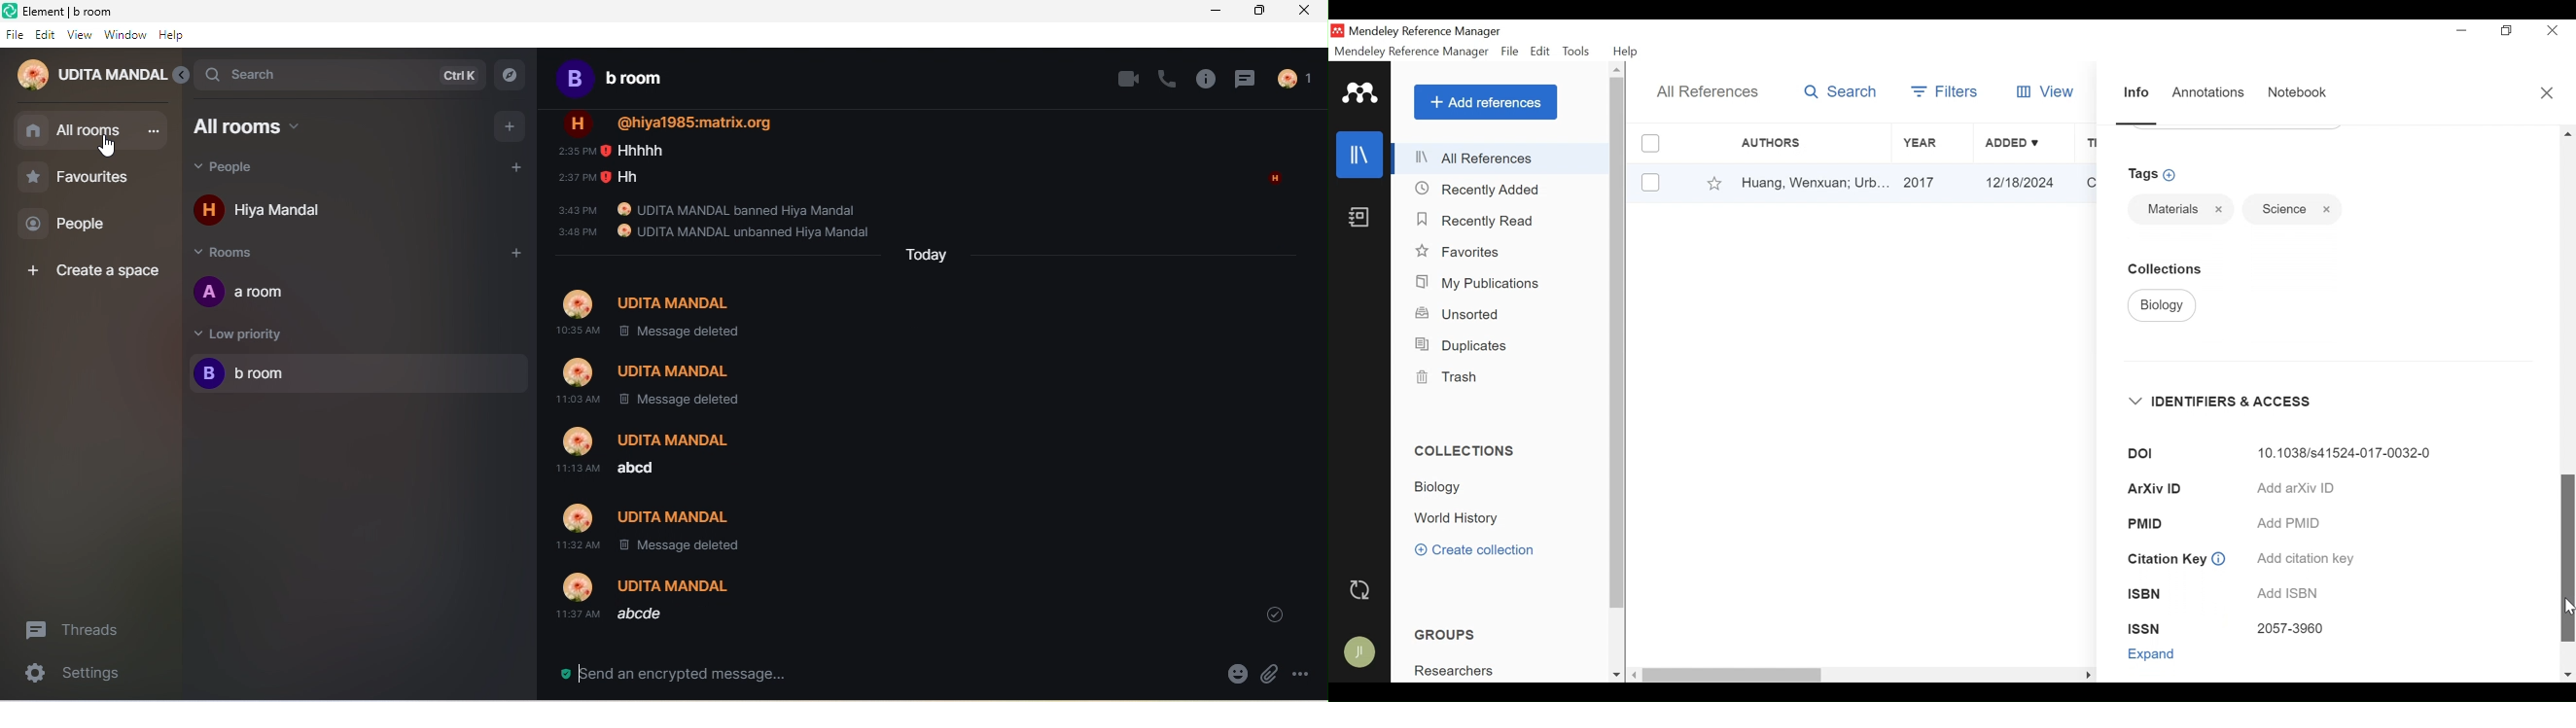  I want to click on Year, so click(1931, 143).